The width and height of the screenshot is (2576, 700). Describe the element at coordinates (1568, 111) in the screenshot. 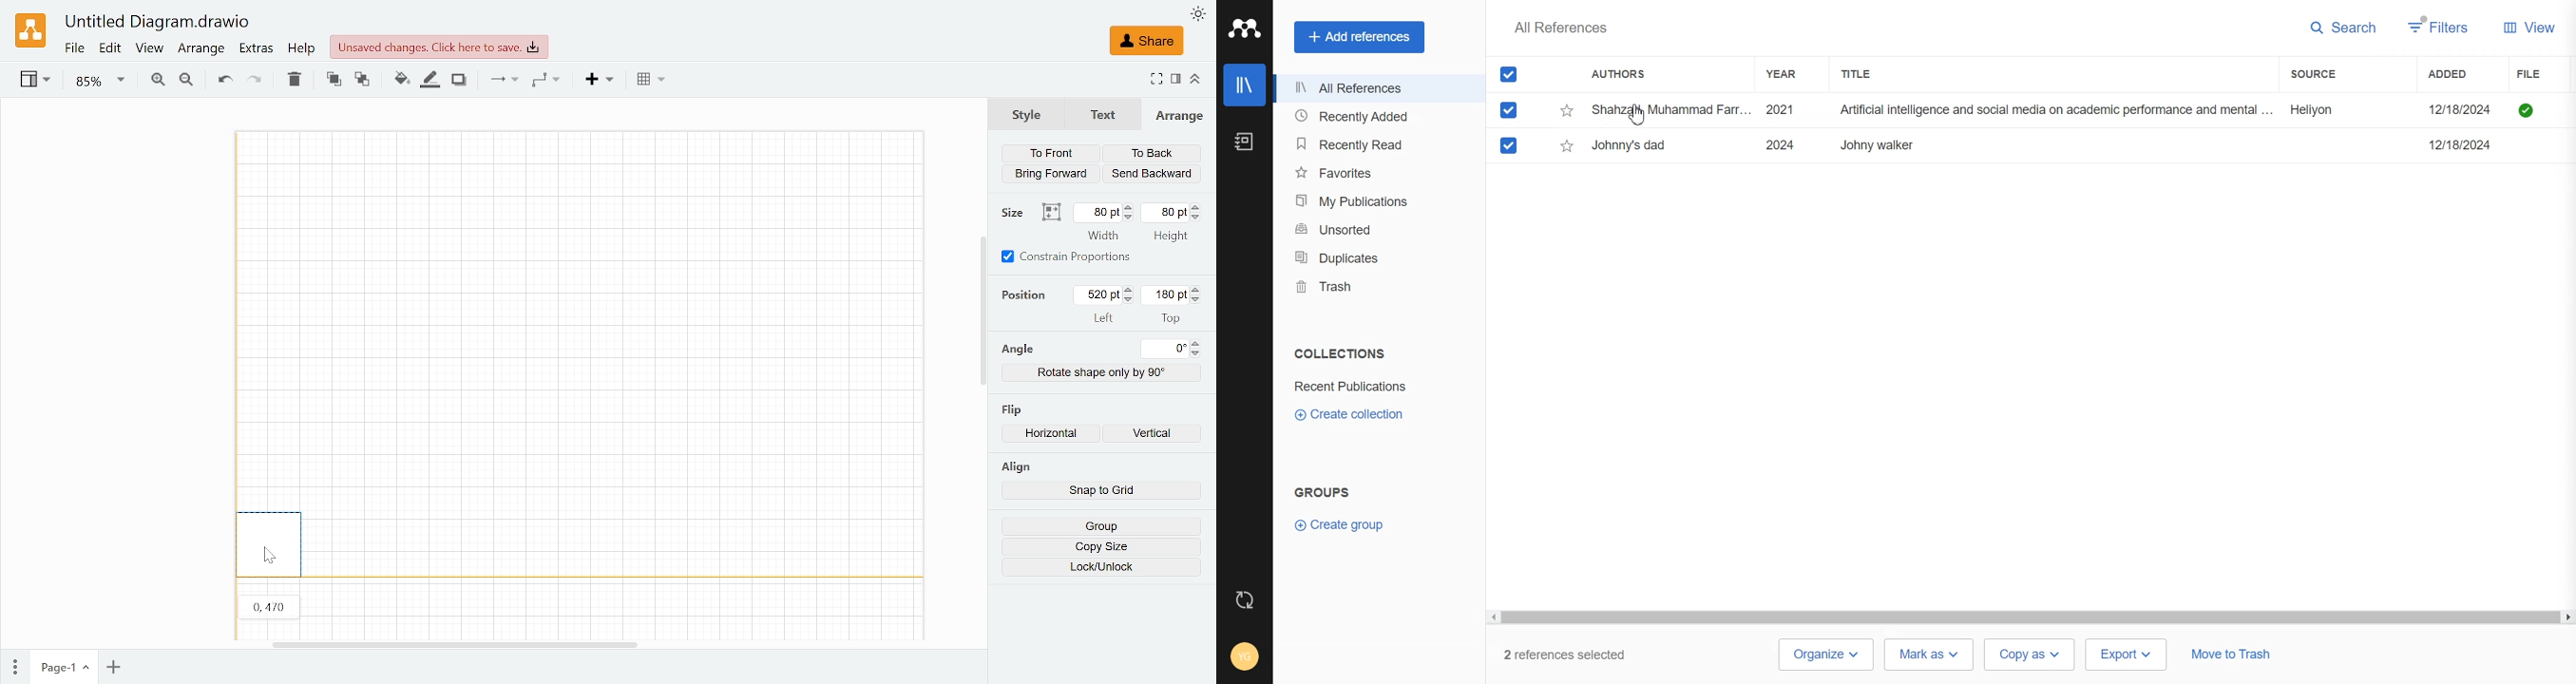

I see `star` at that location.